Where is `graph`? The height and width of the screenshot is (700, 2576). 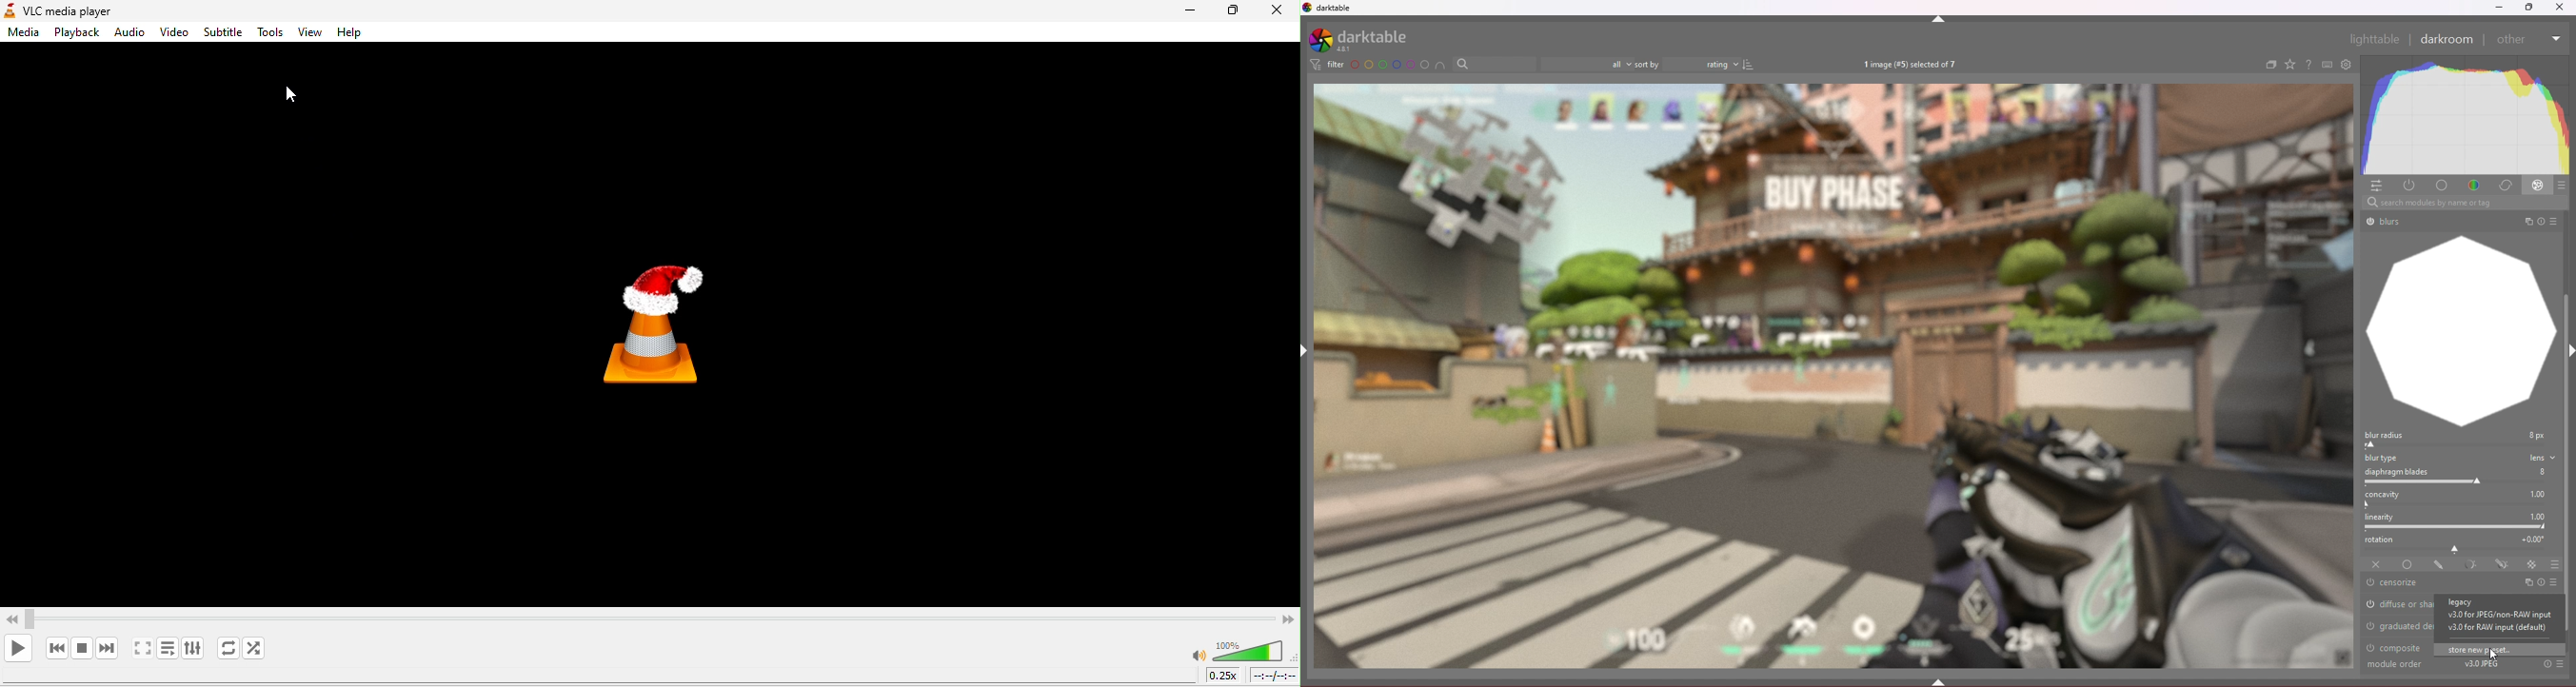 graph is located at coordinates (2461, 332).